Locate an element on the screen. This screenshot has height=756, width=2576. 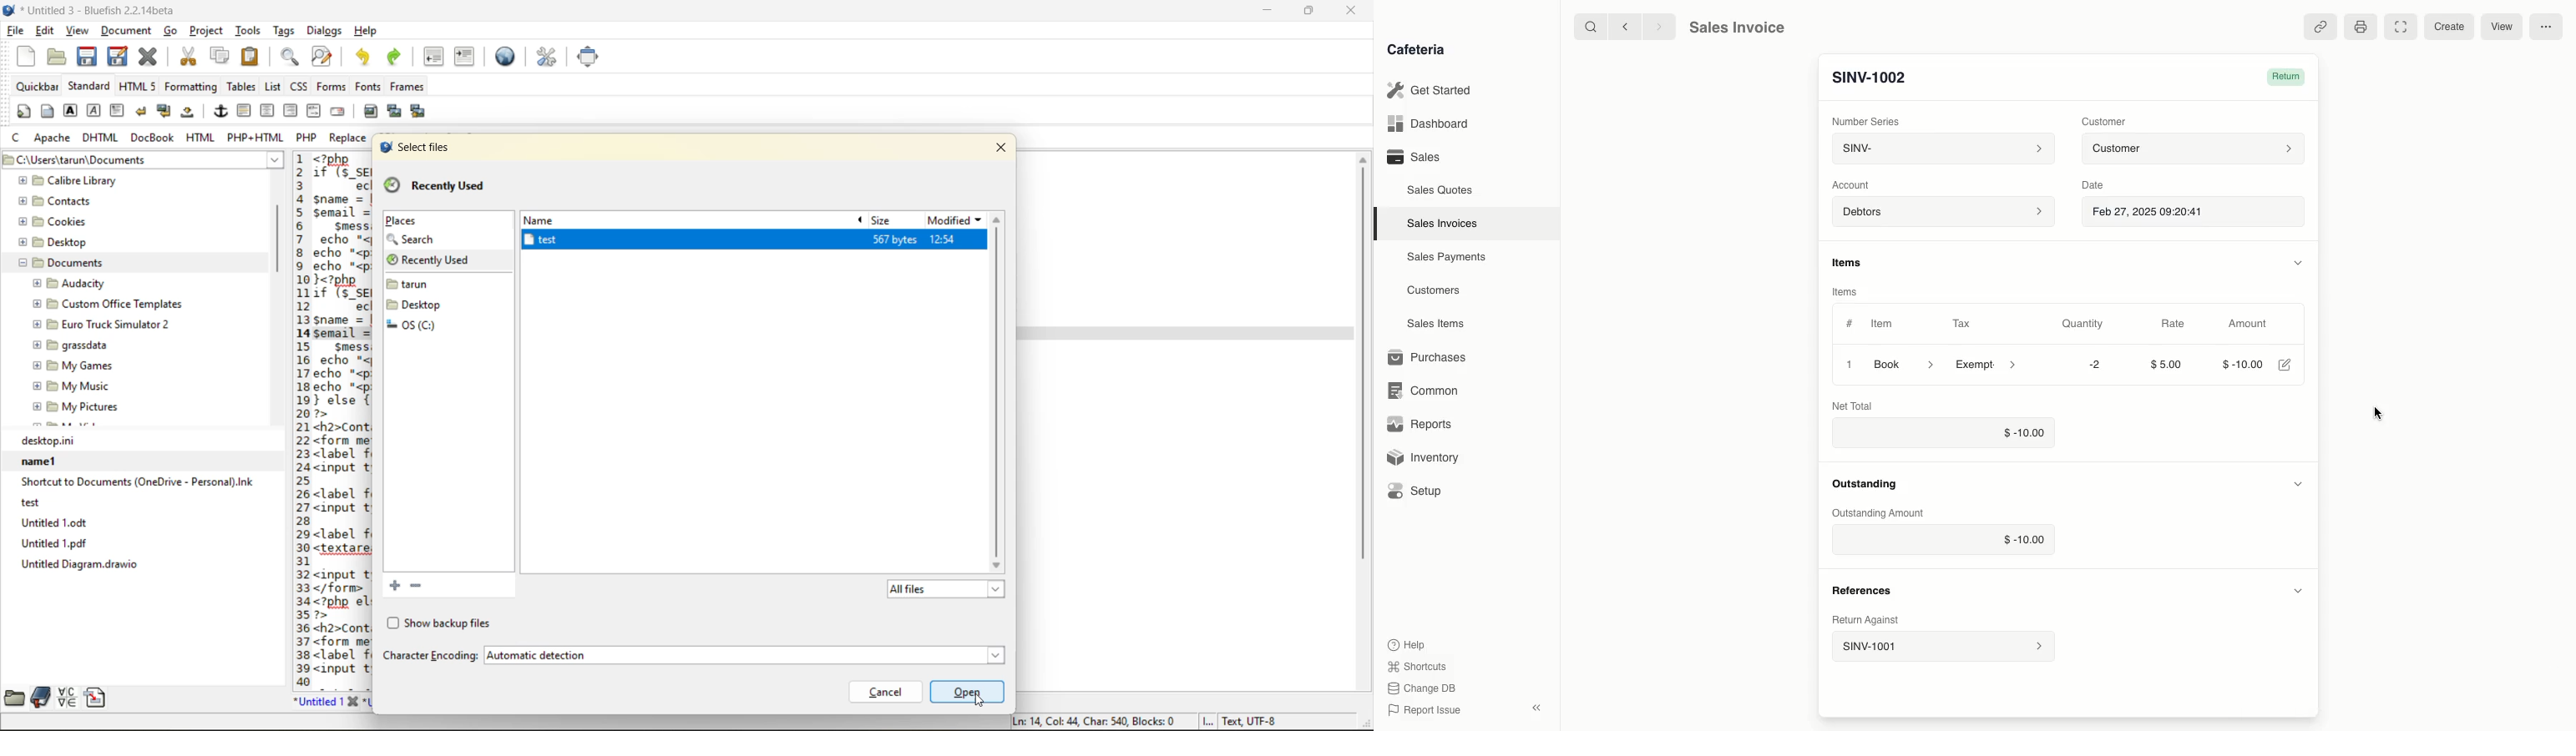
Change DB is located at coordinates (1425, 688).